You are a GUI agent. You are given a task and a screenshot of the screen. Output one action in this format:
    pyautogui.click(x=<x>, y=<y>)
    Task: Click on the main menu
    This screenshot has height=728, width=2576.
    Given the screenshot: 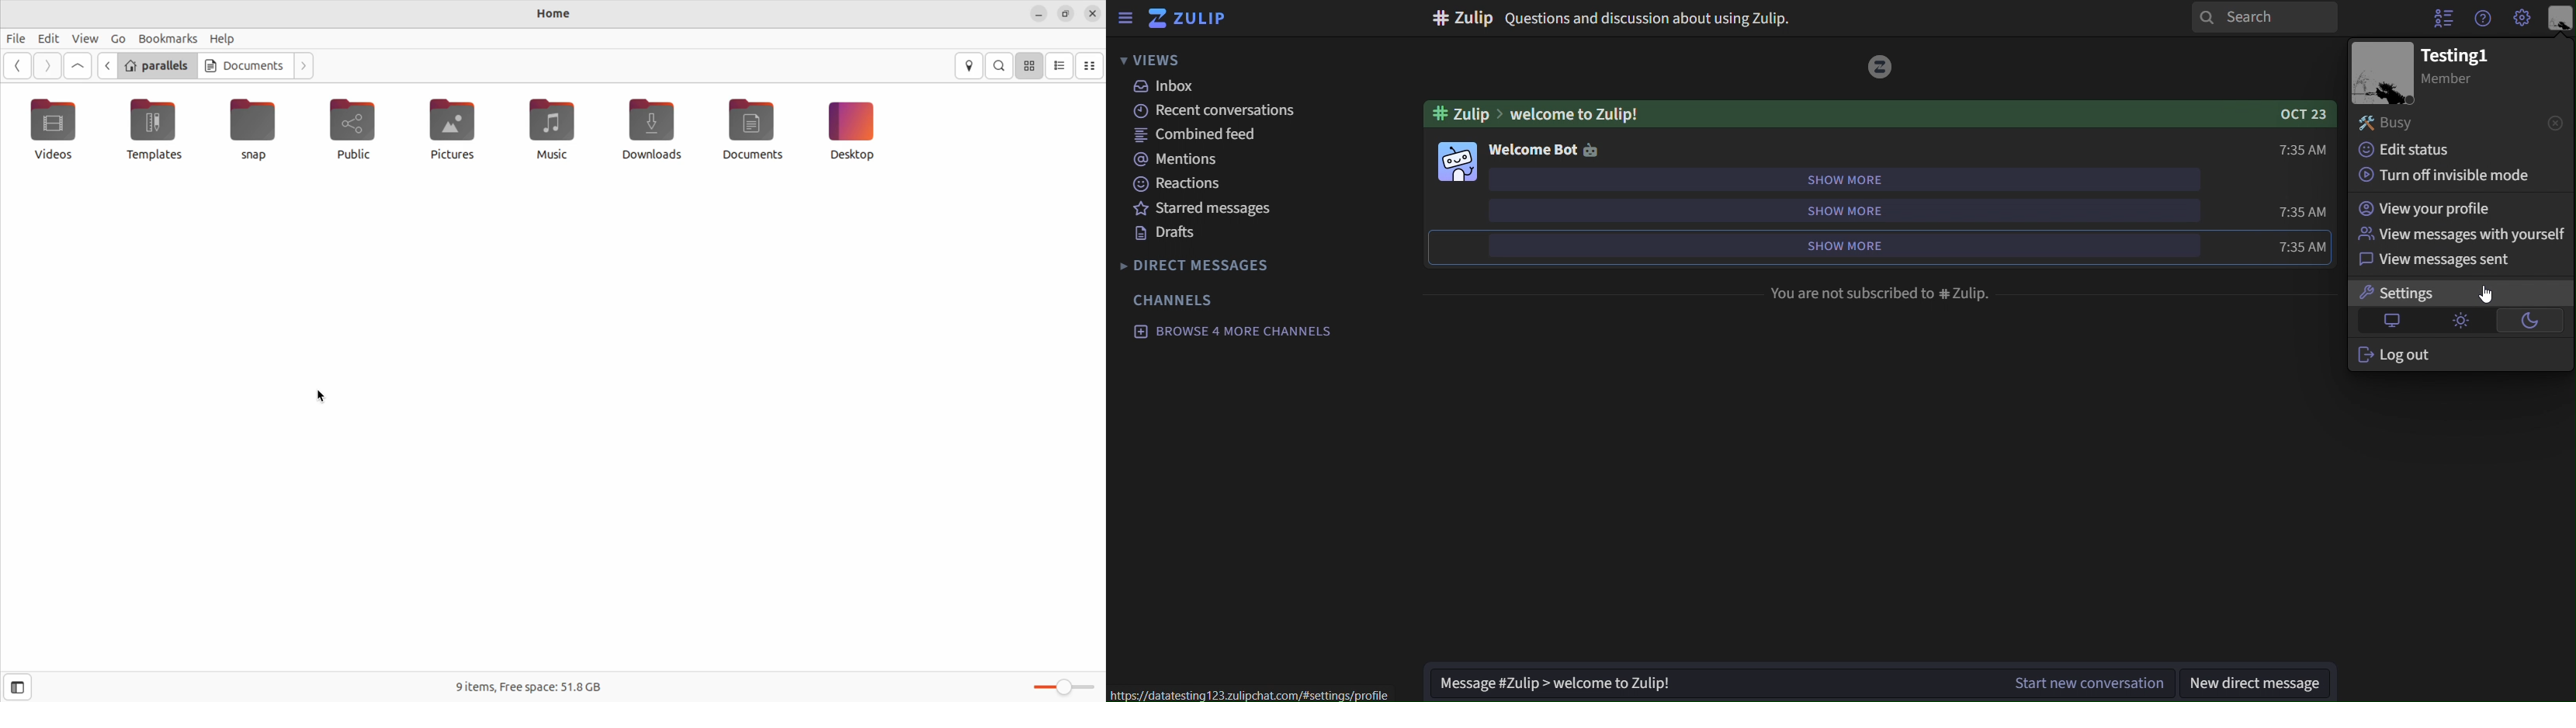 What is the action you would take?
    pyautogui.click(x=2521, y=18)
    